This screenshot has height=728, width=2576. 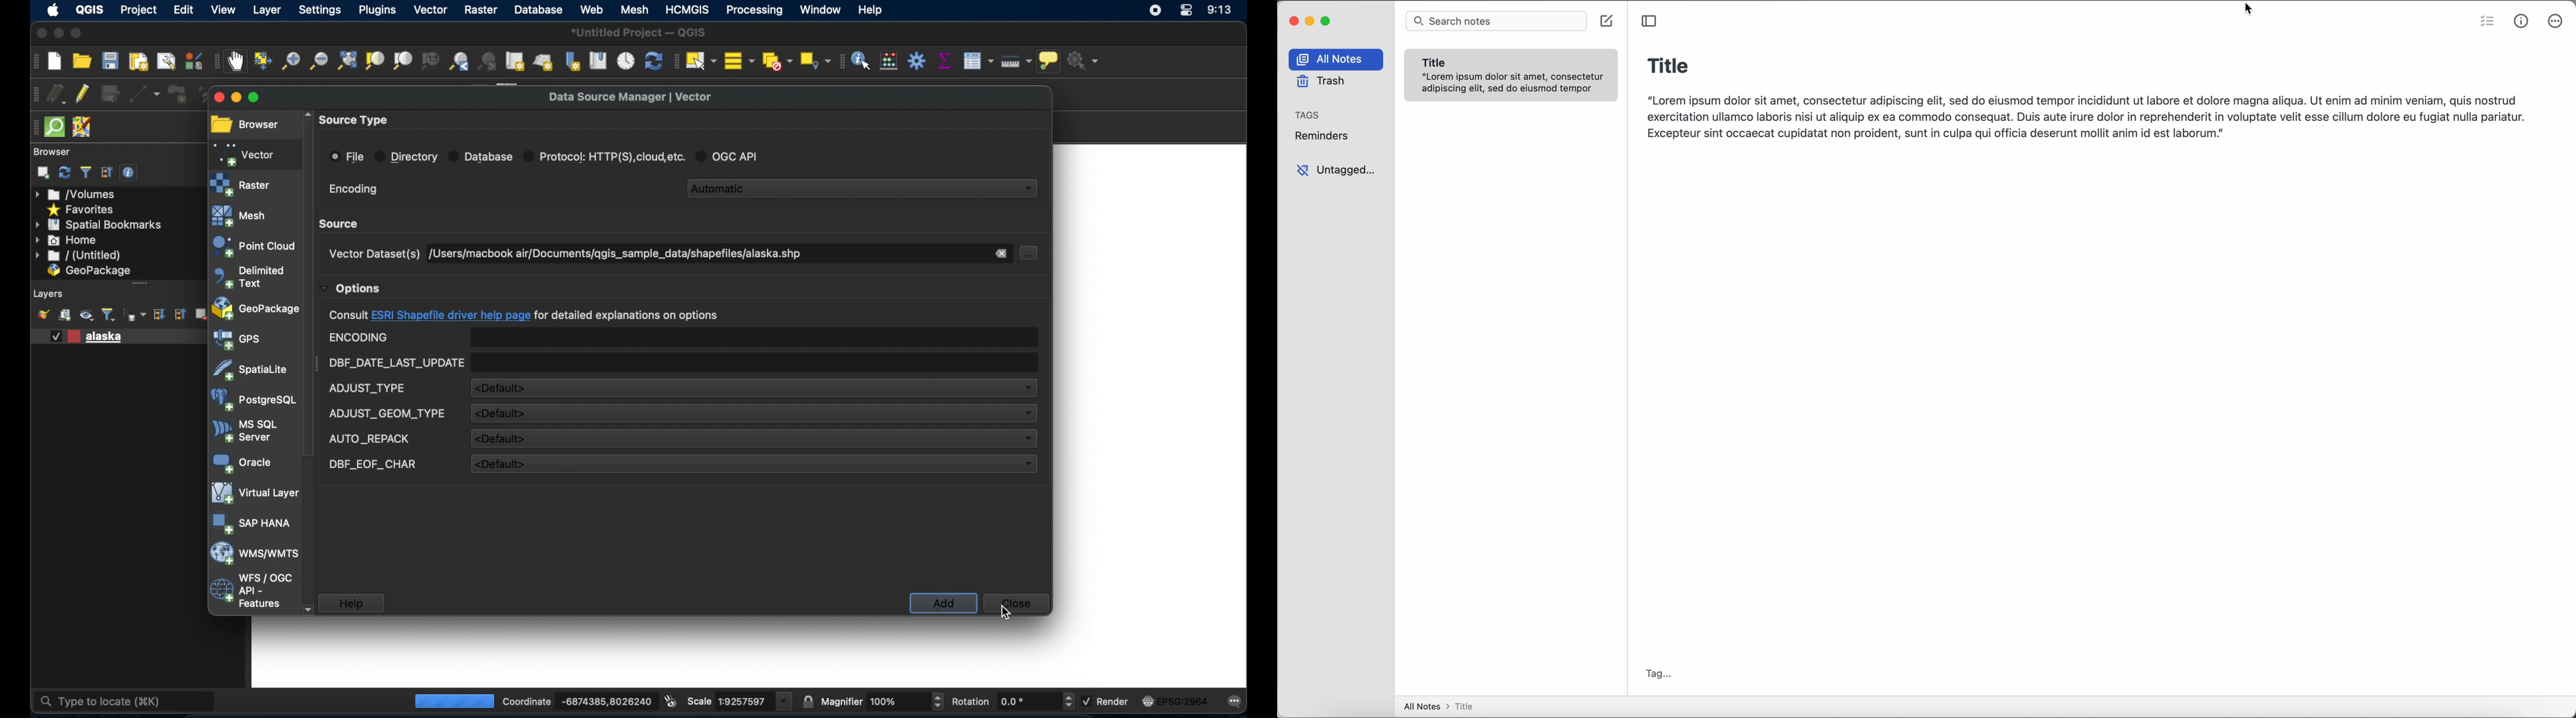 What do you see at coordinates (1088, 60) in the screenshot?
I see `no action selected` at bounding box center [1088, 60].